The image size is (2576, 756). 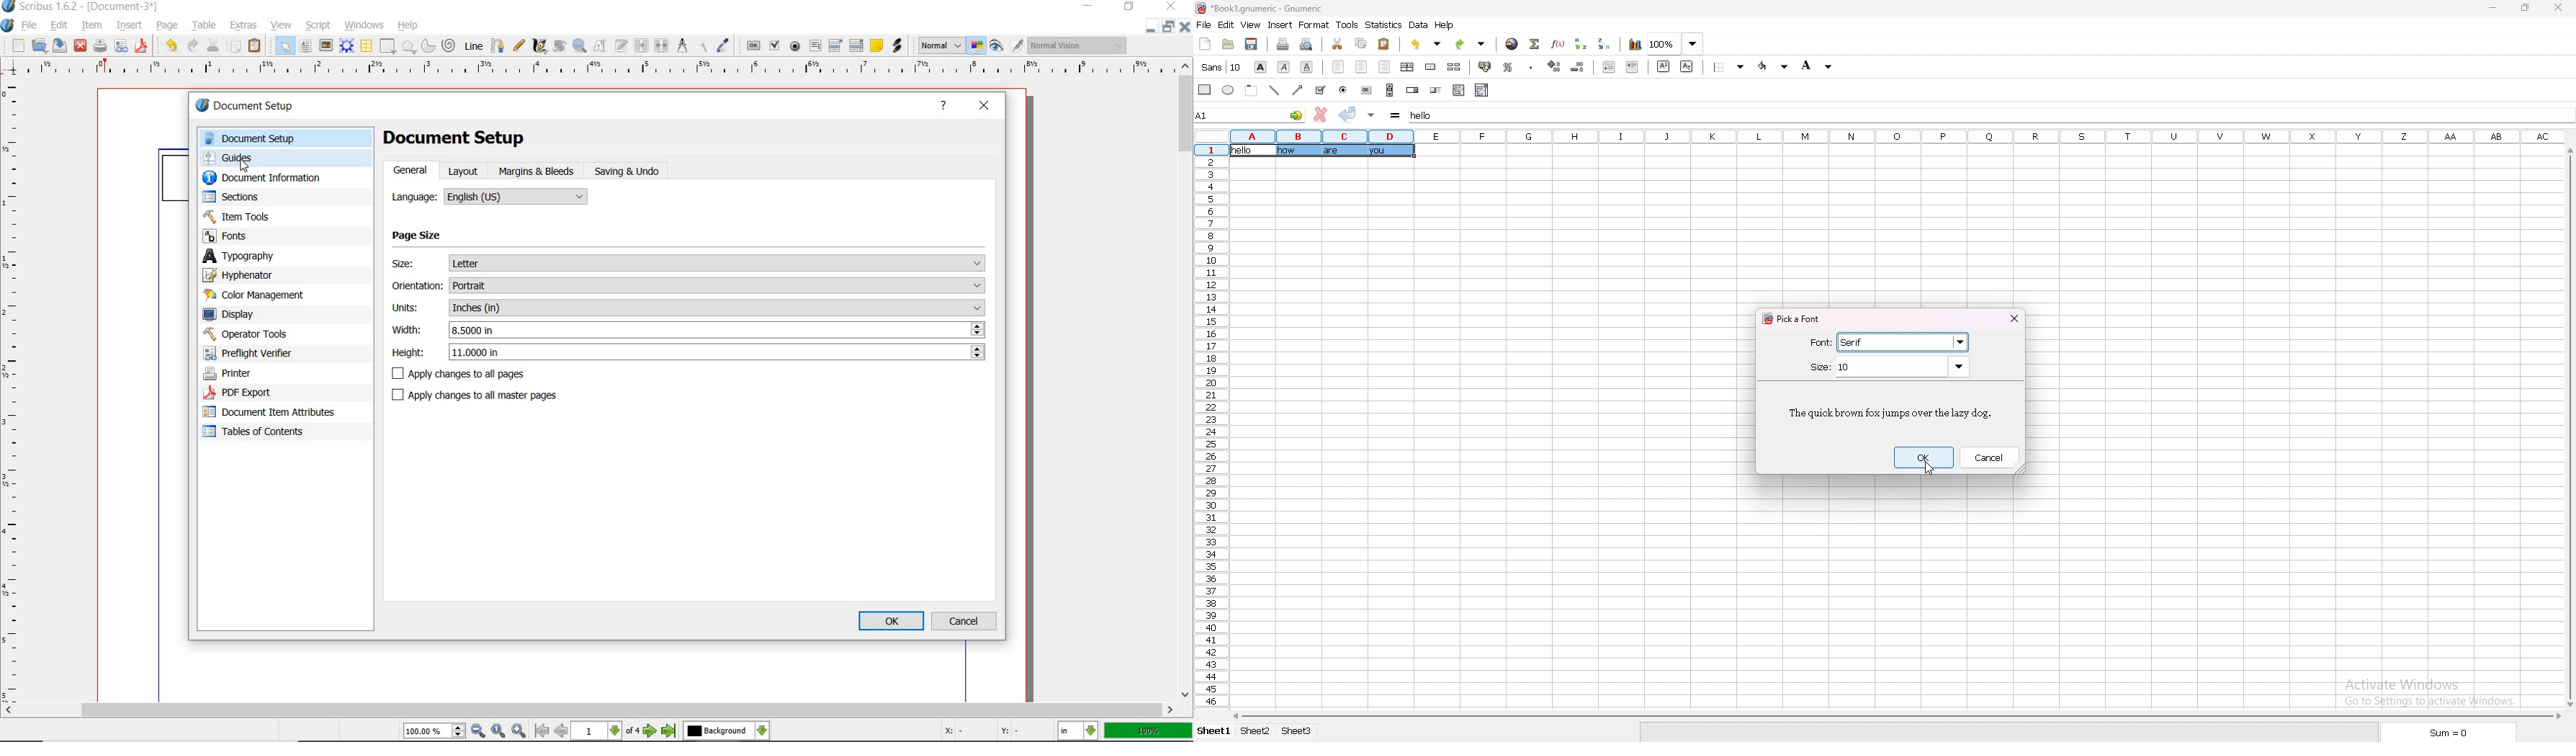 I want to click on cancel, so click(x=965, y=621).